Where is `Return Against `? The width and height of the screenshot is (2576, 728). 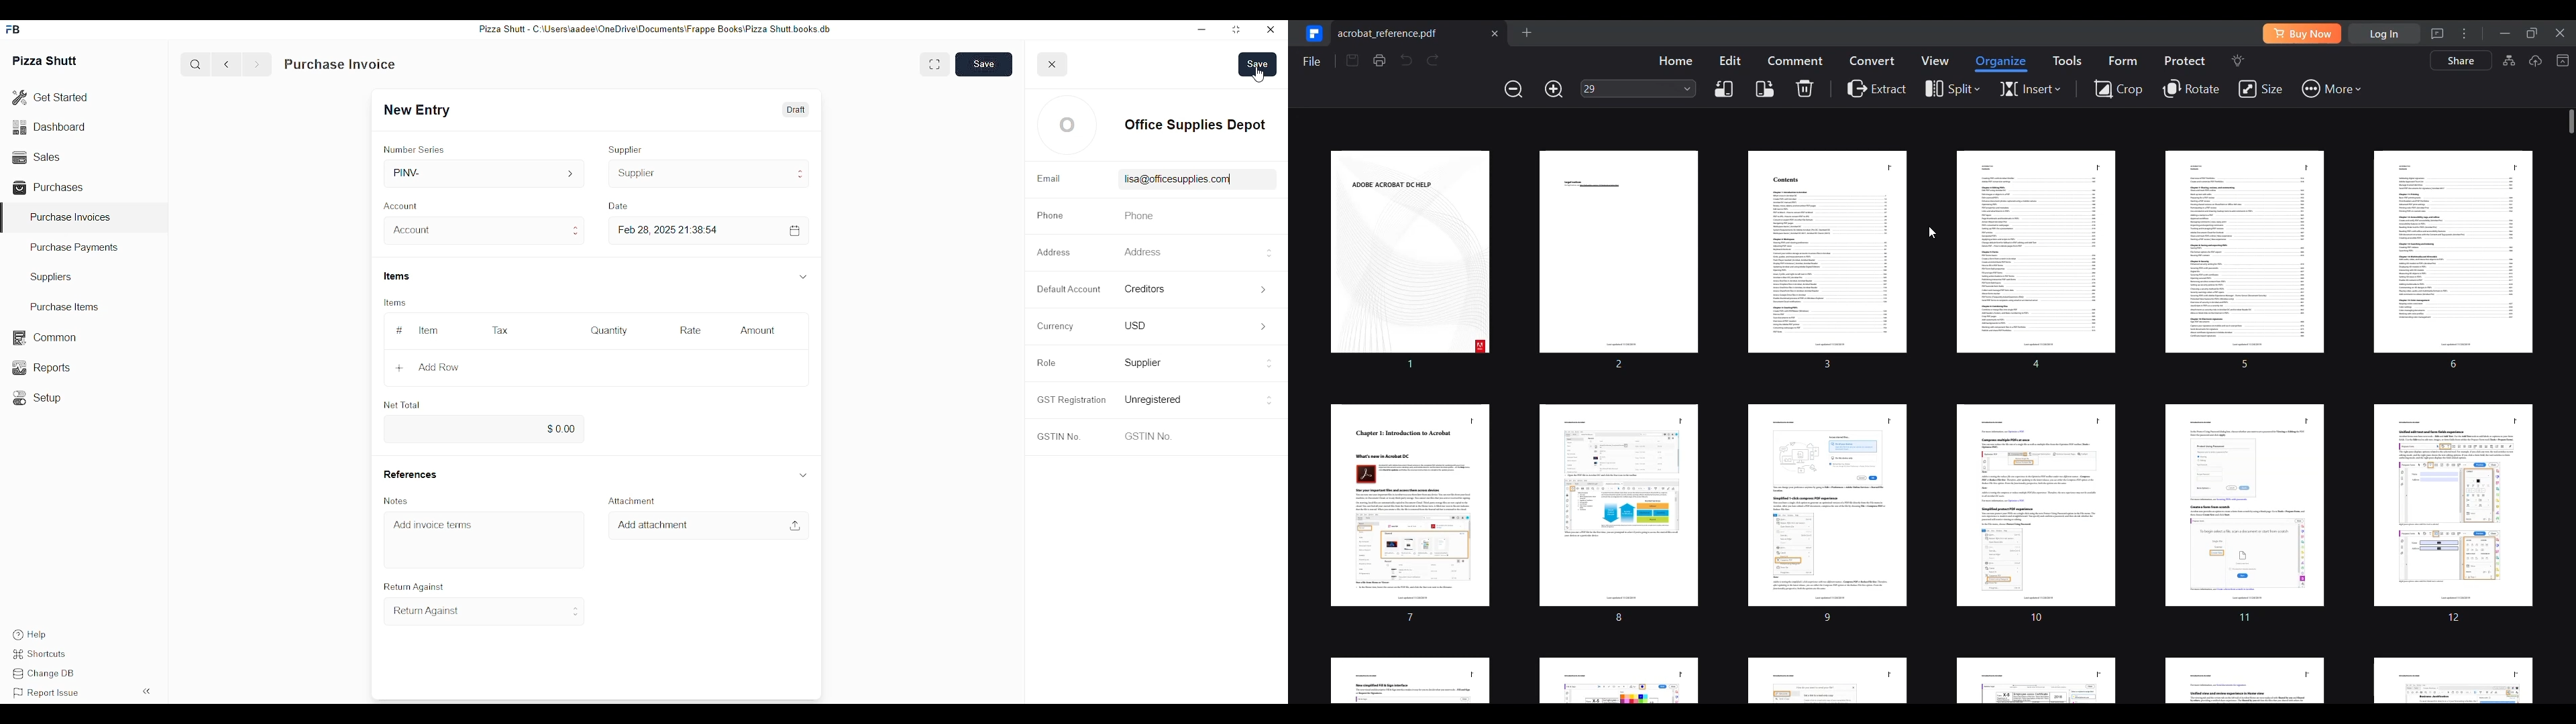
Return Against  is located at coordinates (485, 611).